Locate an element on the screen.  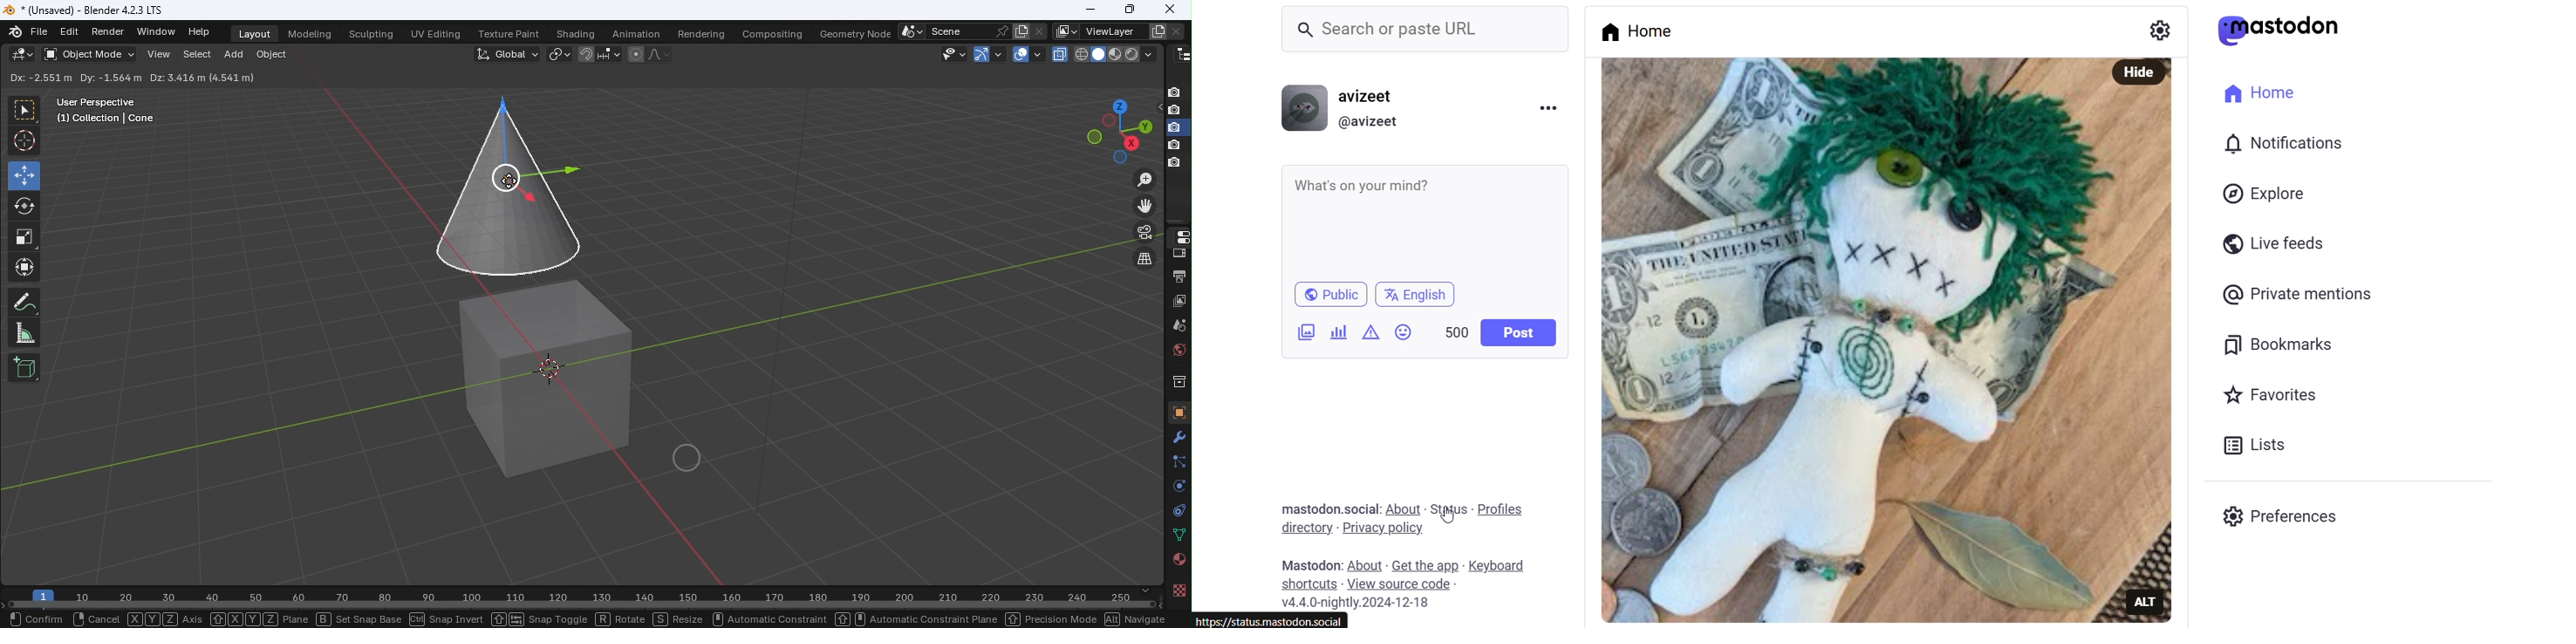
Search is located at coordinates (1429, 29).